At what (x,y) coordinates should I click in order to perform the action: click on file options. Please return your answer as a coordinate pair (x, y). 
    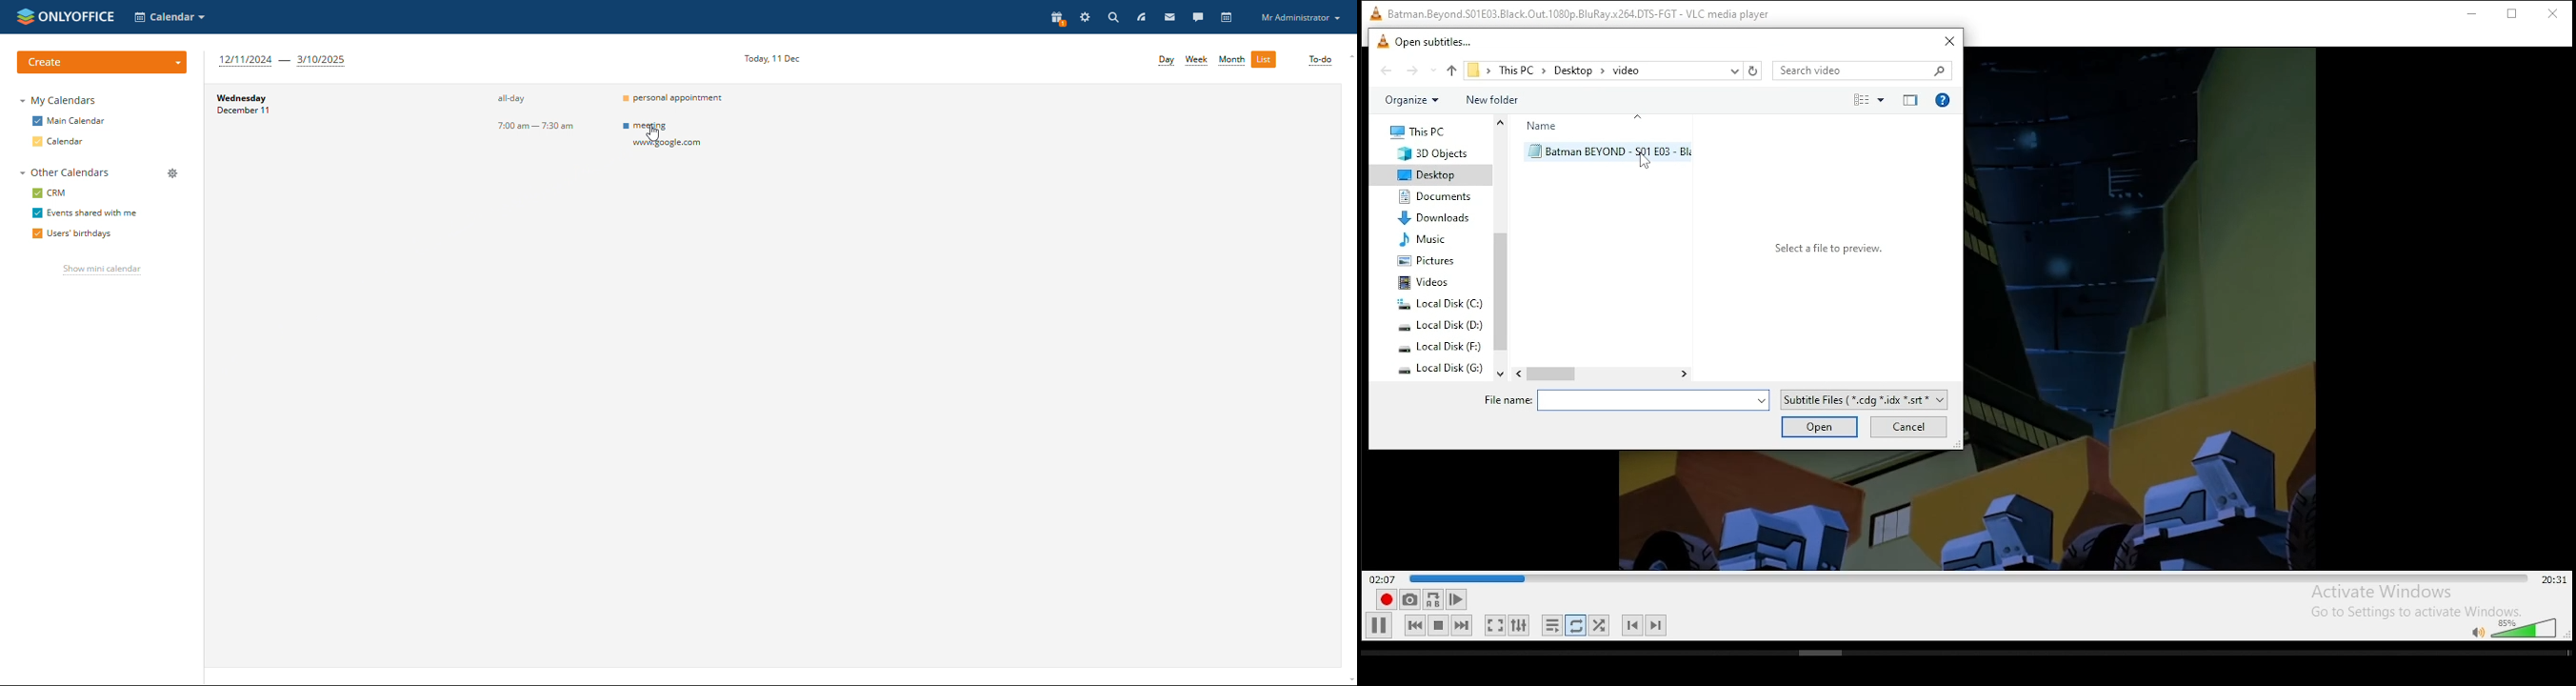
    Looking at the image, I should click on (1655, 398).